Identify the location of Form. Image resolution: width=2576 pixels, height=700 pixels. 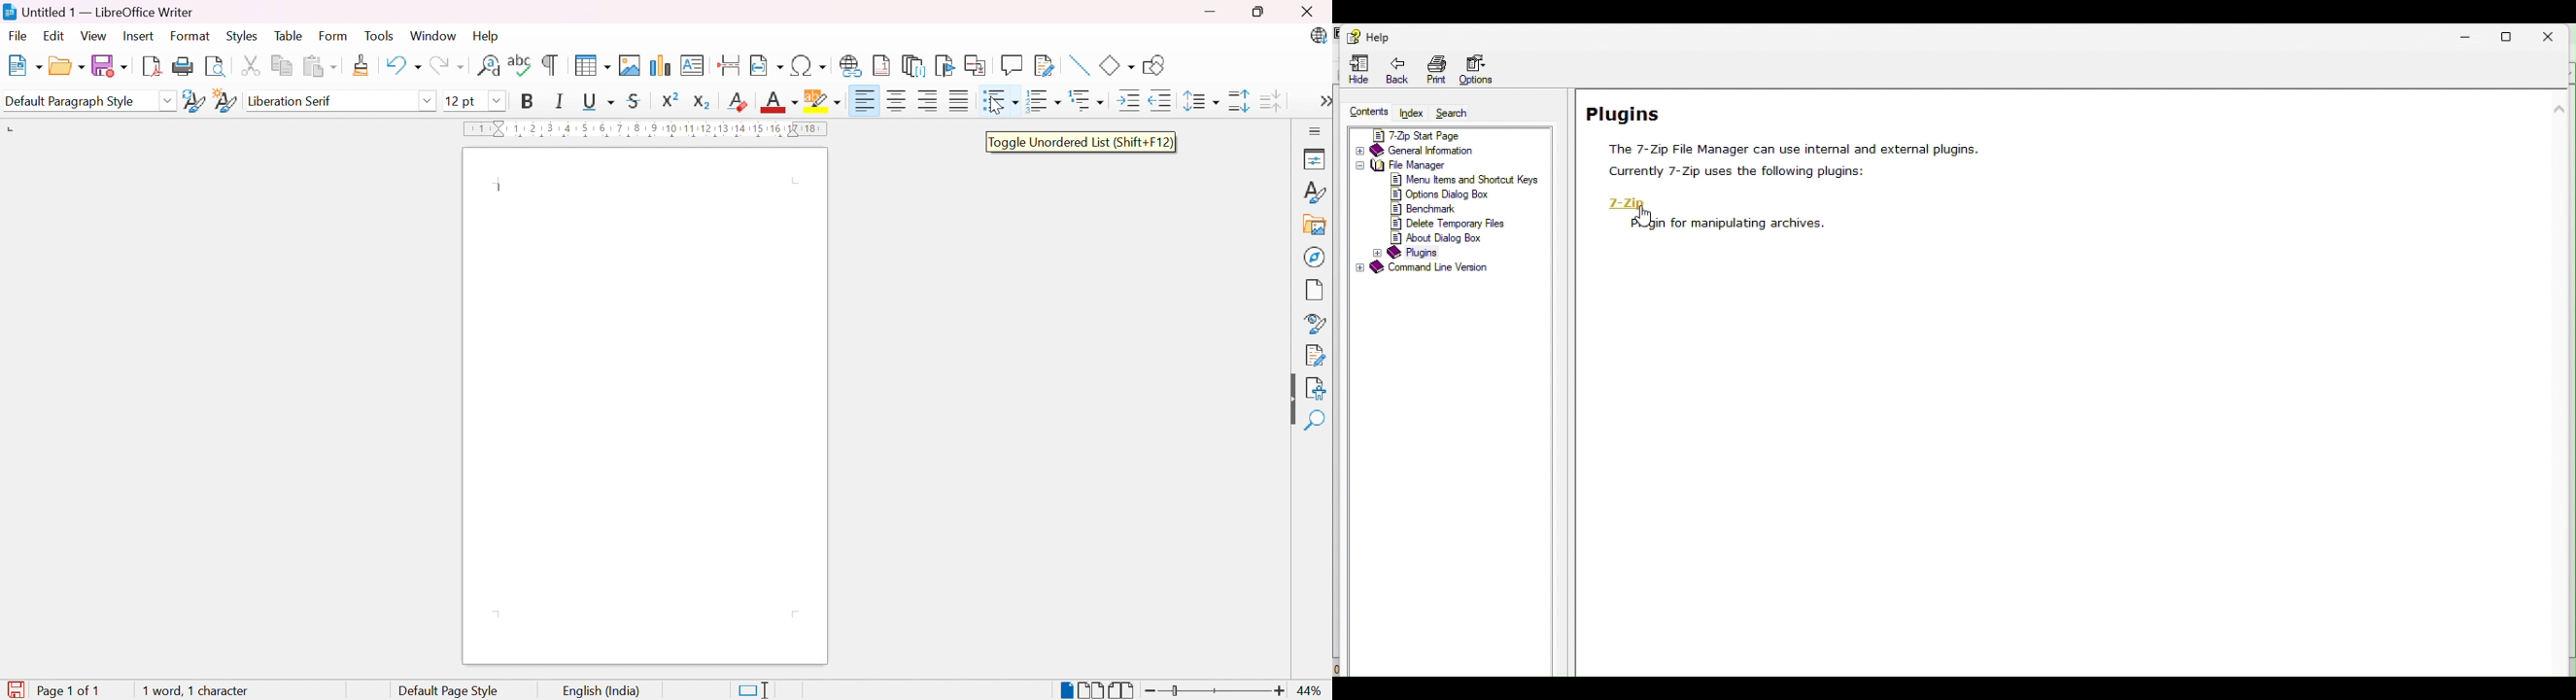
(332, 35).